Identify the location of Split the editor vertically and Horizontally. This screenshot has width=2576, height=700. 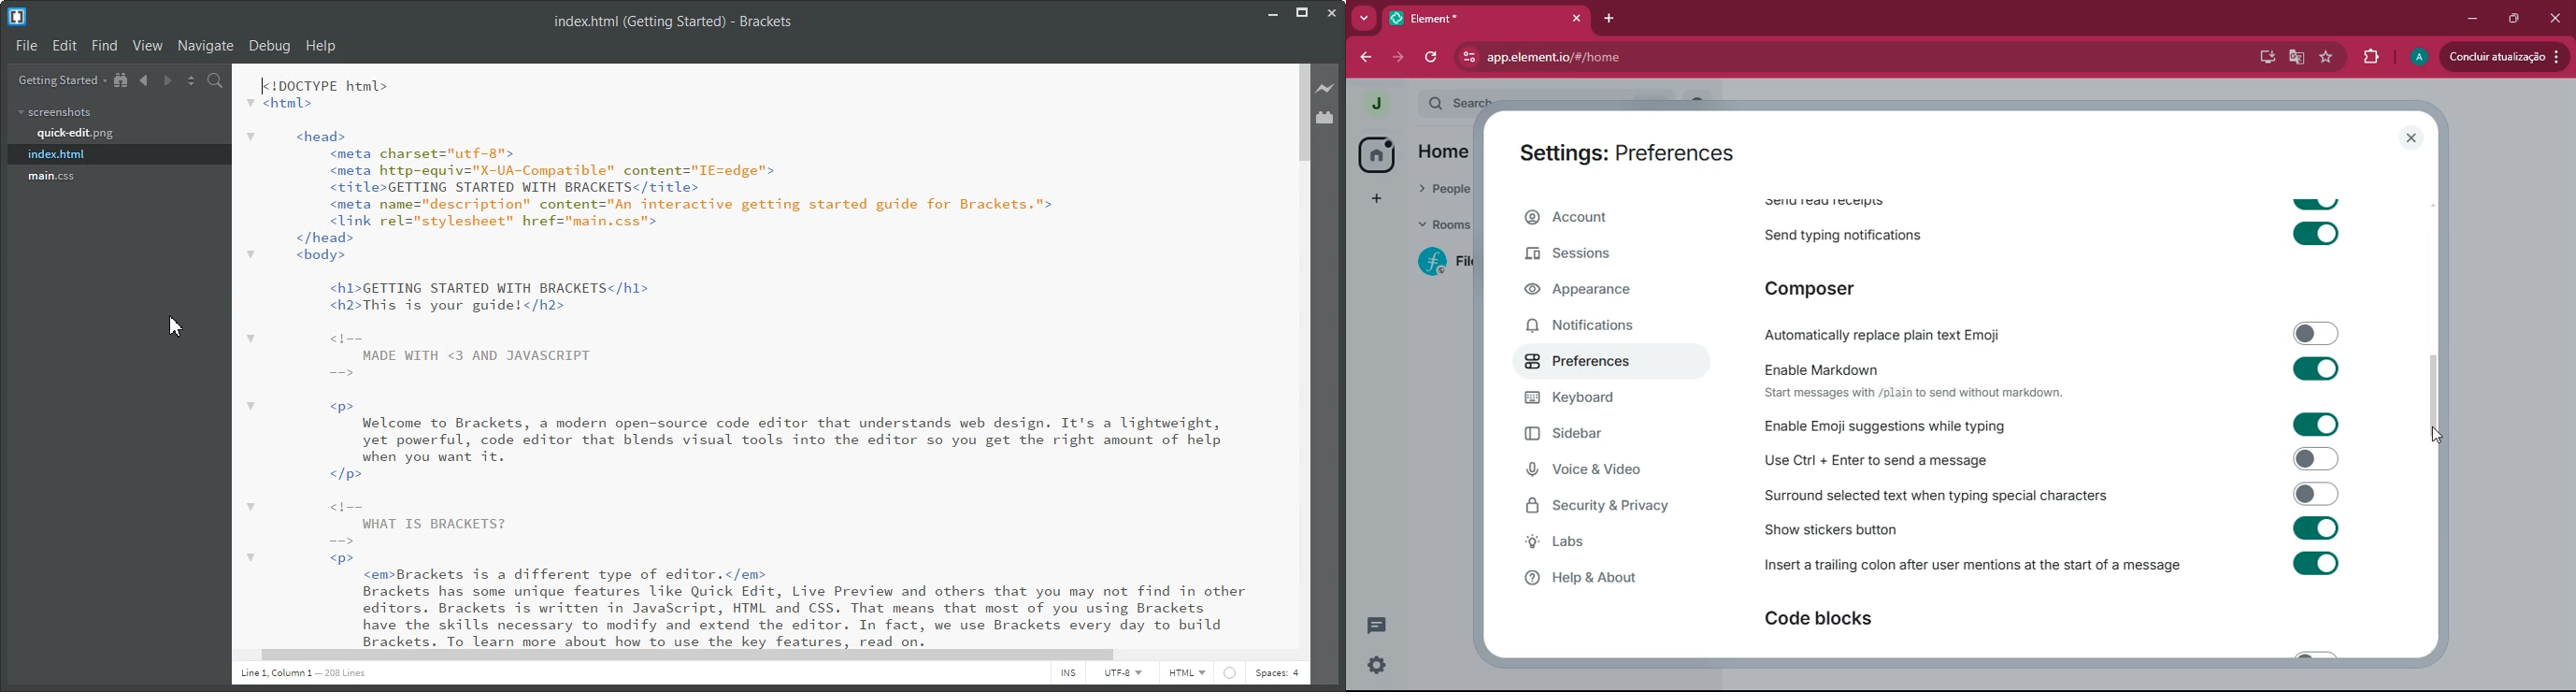
(192, 79).